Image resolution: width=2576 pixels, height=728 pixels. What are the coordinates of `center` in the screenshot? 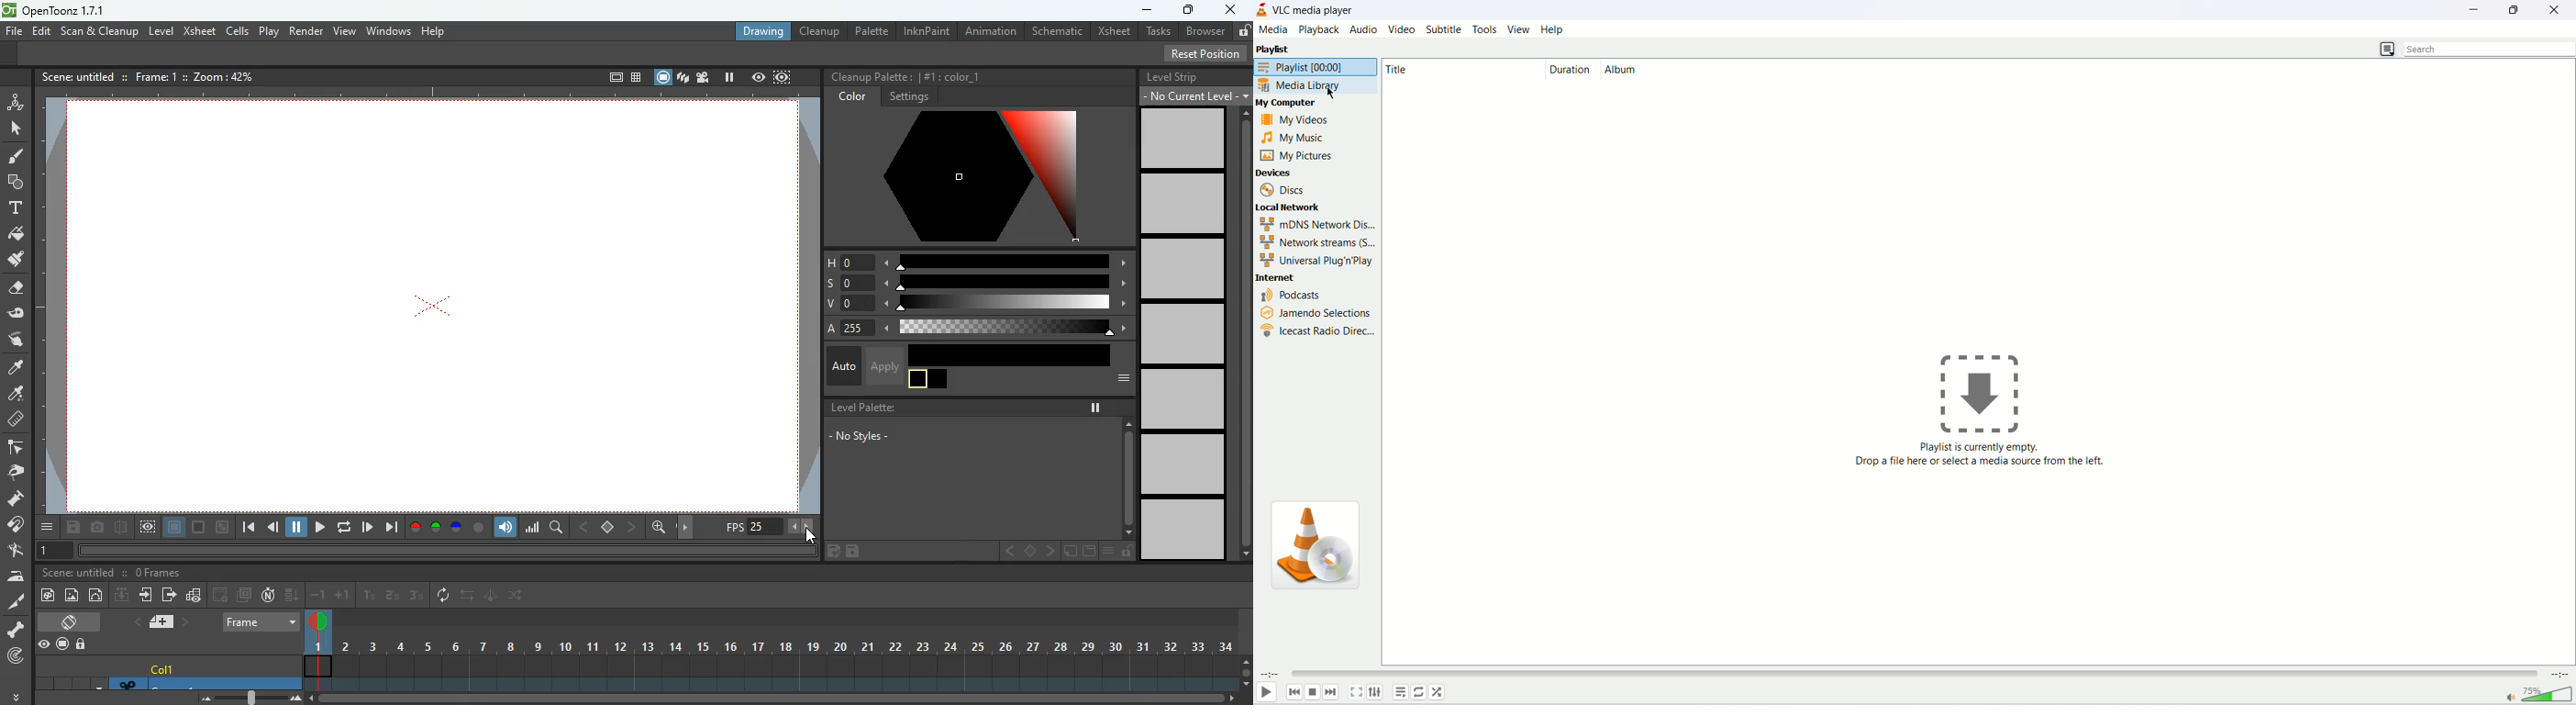 It's located at (610, 527).